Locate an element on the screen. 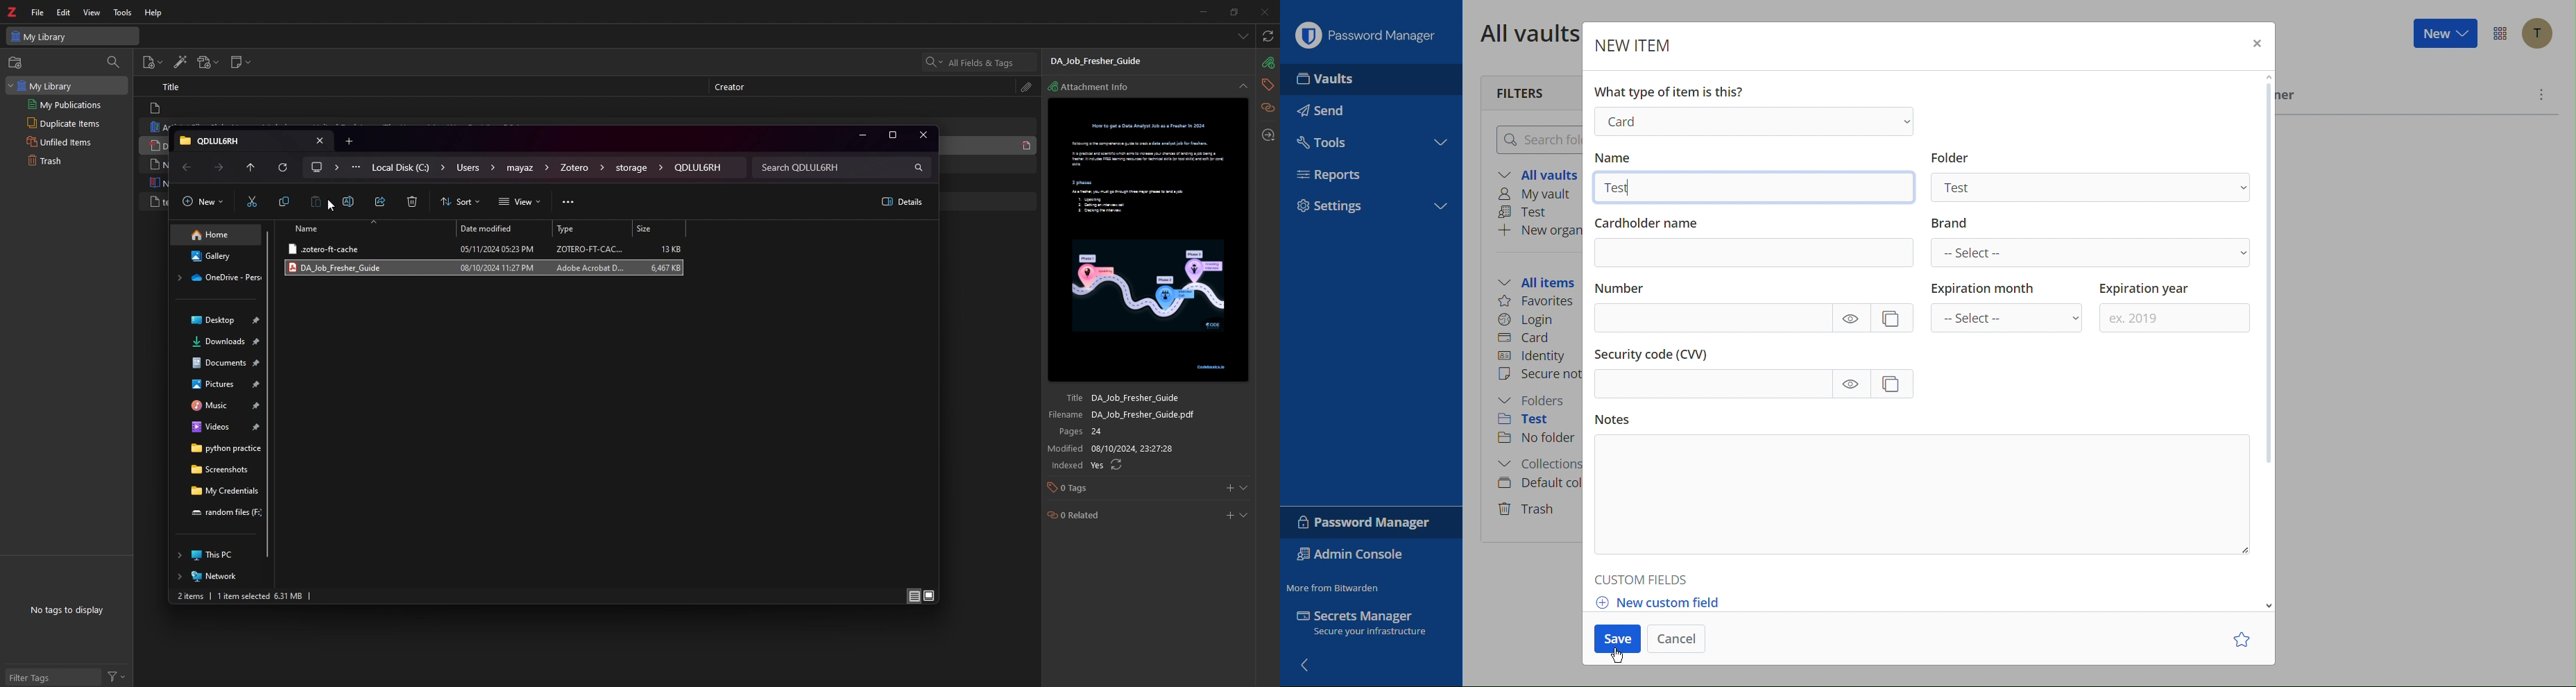 The image size is (2576, 700). view is located at coordinates (521, 203).